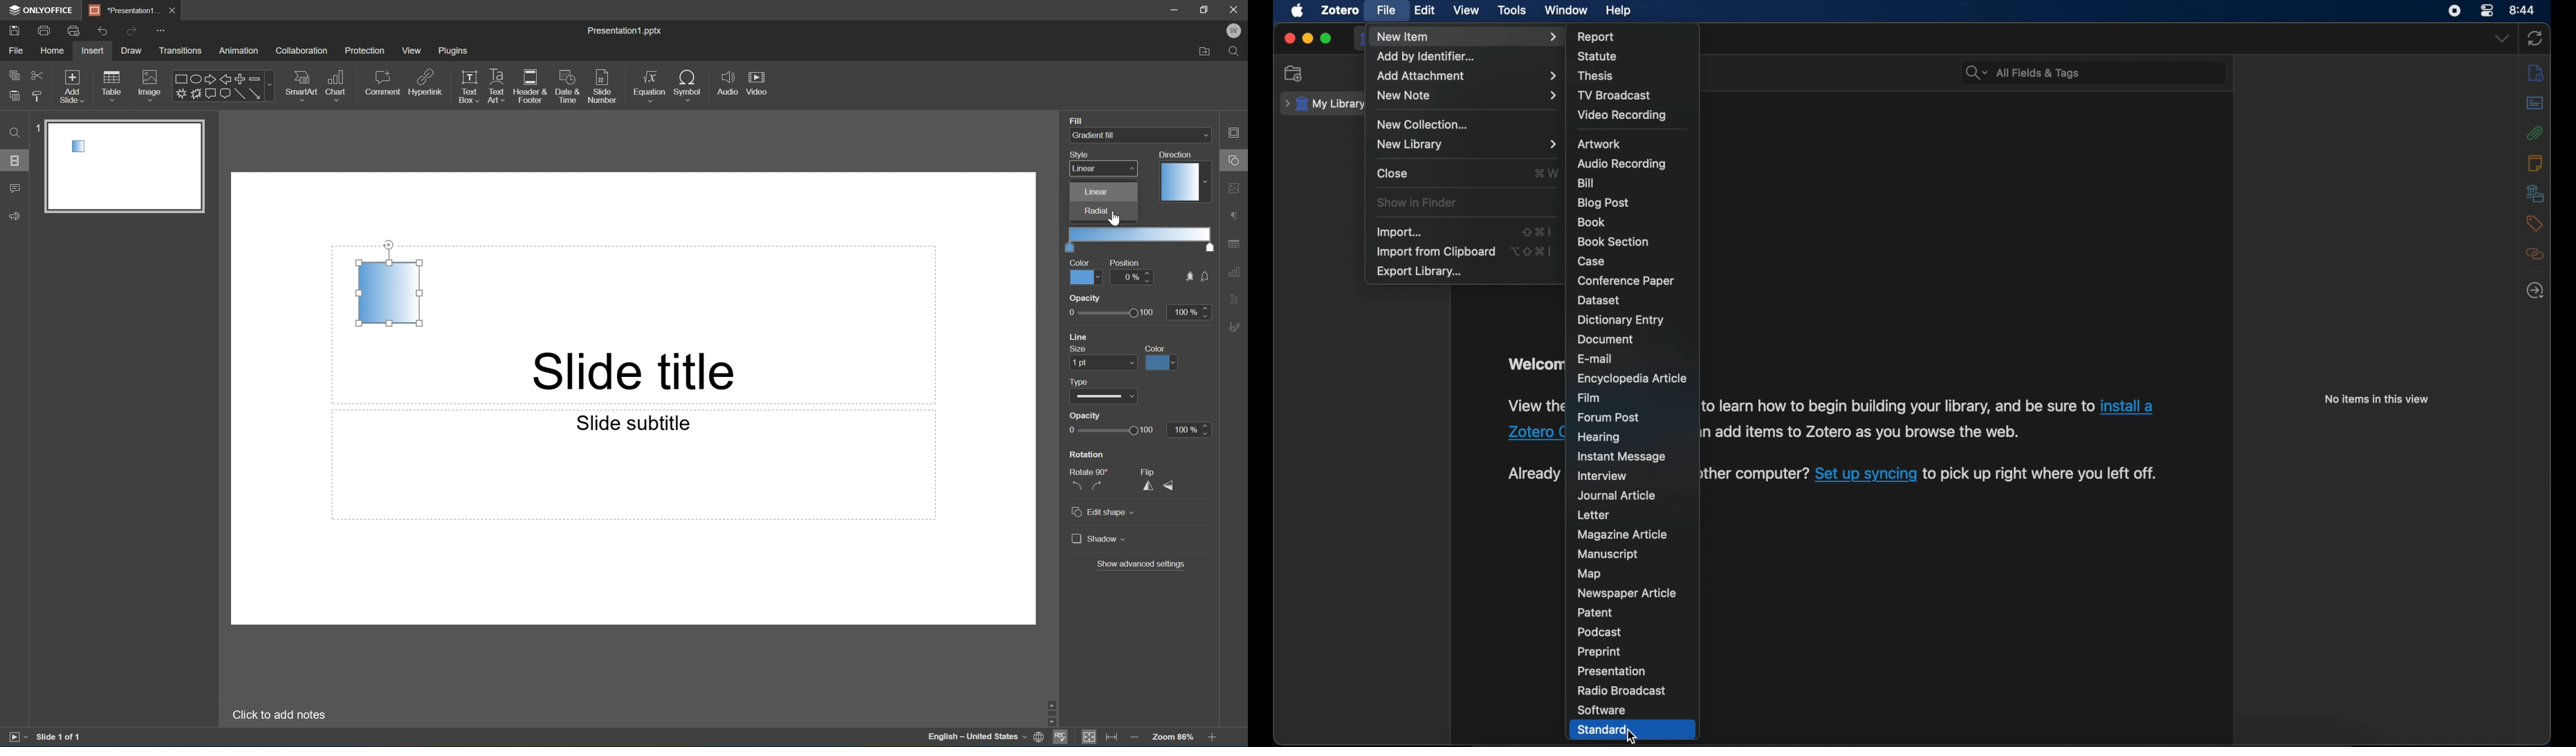 The width and height of the screenshot is (2576, 756). I want to click on Zoom out, so click(1132, 735).